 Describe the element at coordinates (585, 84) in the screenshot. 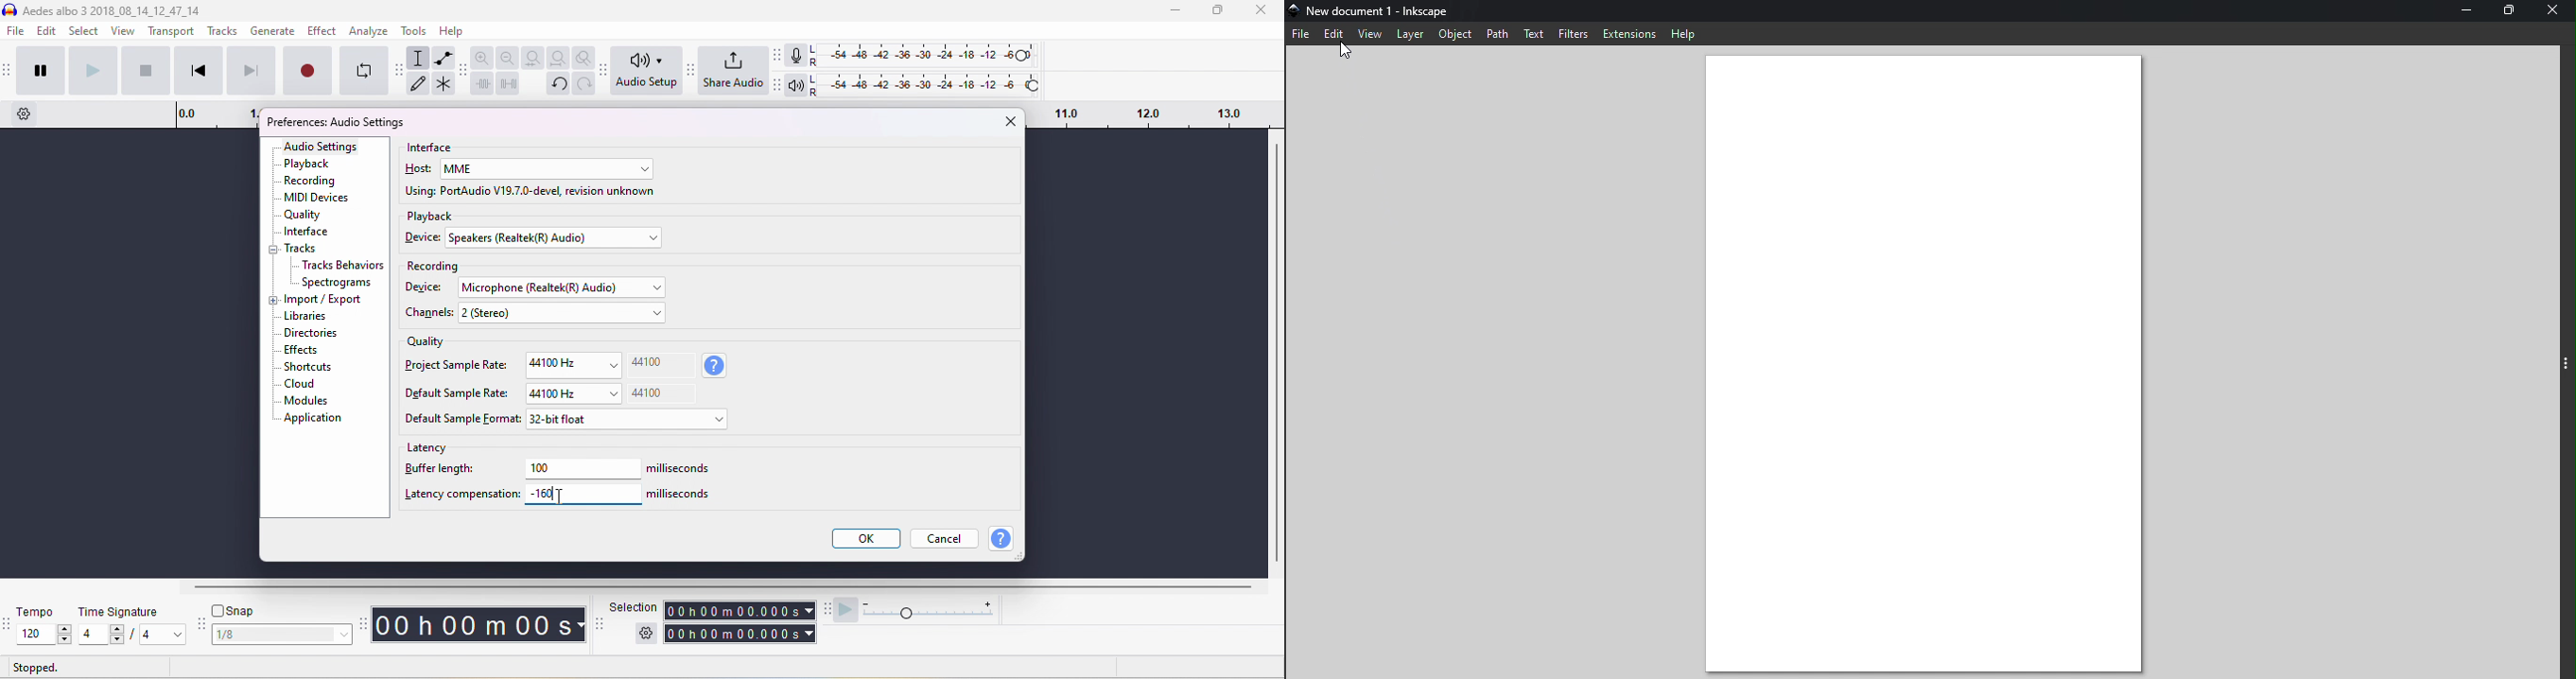

I see `redo` at that location.